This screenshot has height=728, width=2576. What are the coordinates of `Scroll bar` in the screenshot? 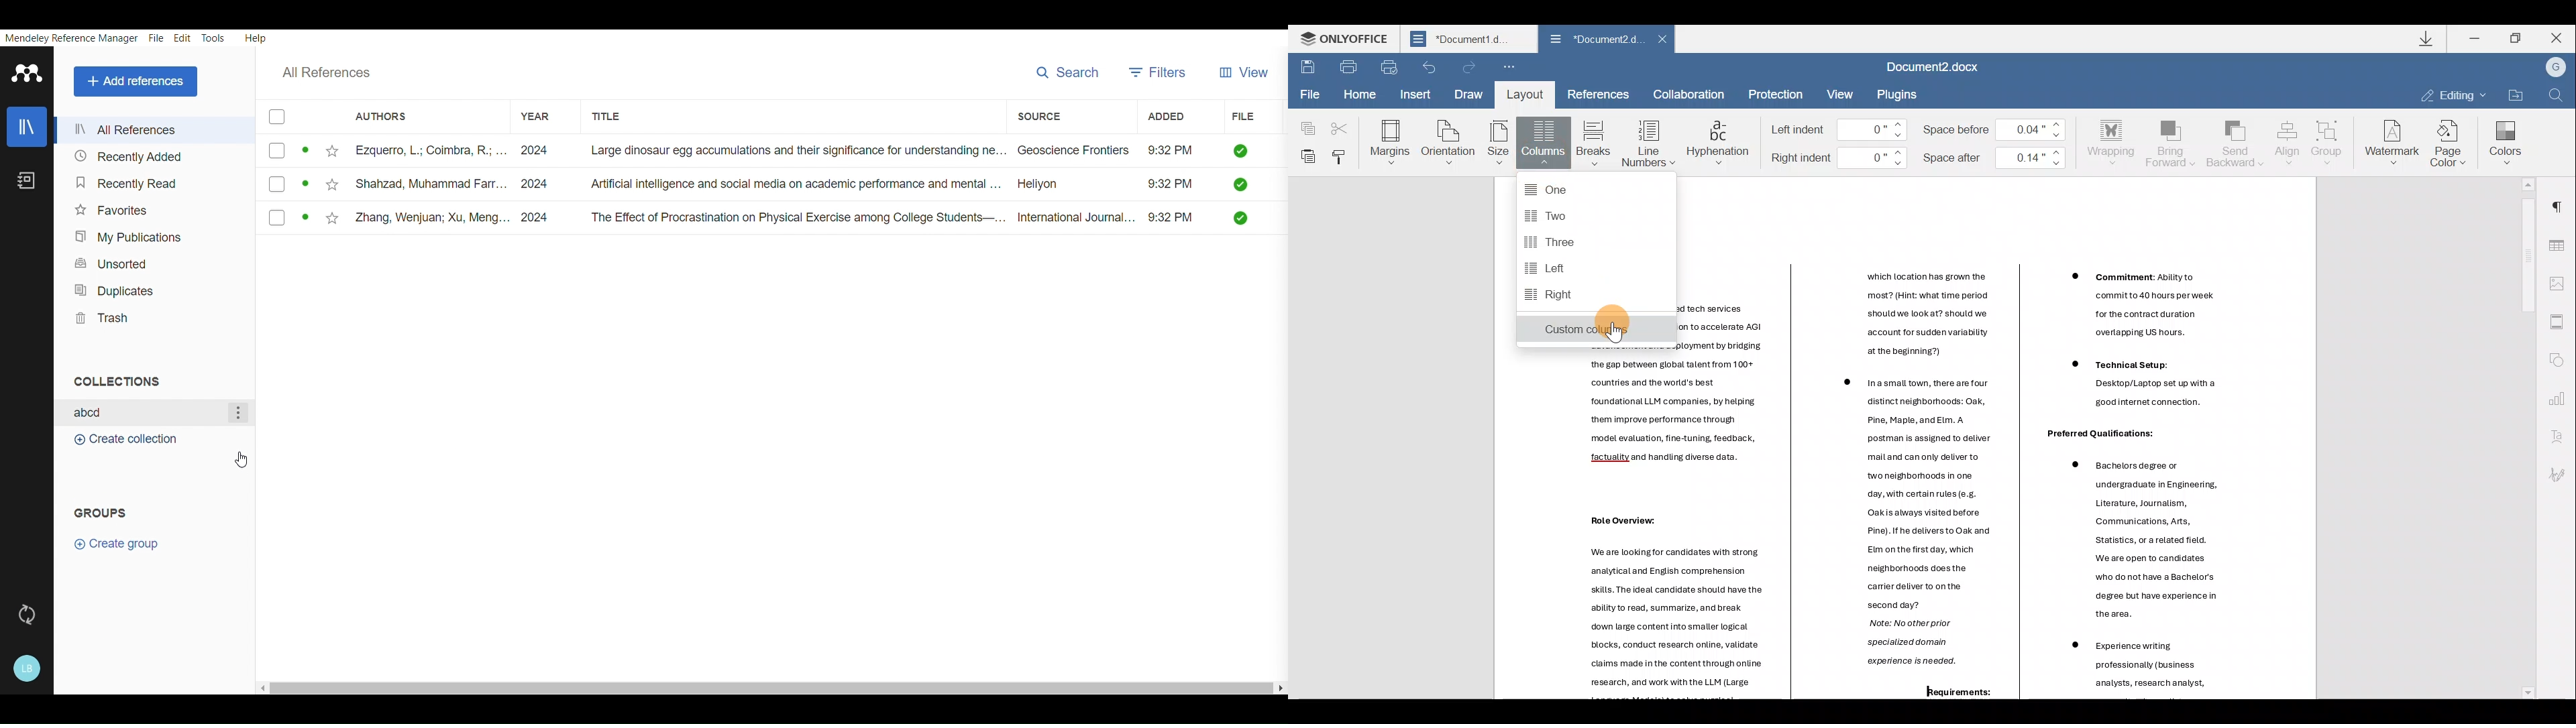 It's located at (2523, 438).